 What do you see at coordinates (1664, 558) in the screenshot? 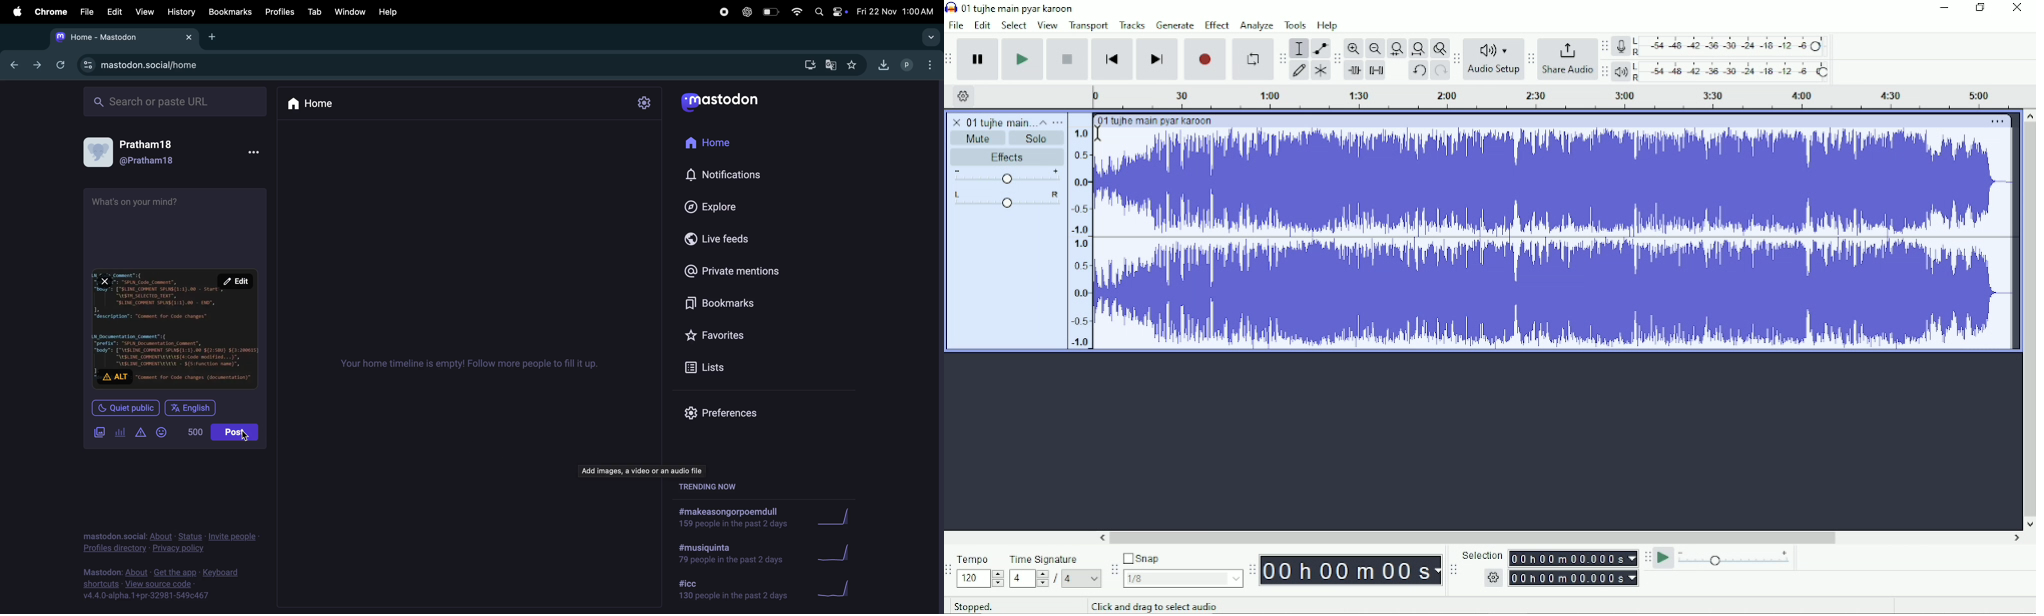
I see `Play-at-speed` at bounding box center [1664, 558].